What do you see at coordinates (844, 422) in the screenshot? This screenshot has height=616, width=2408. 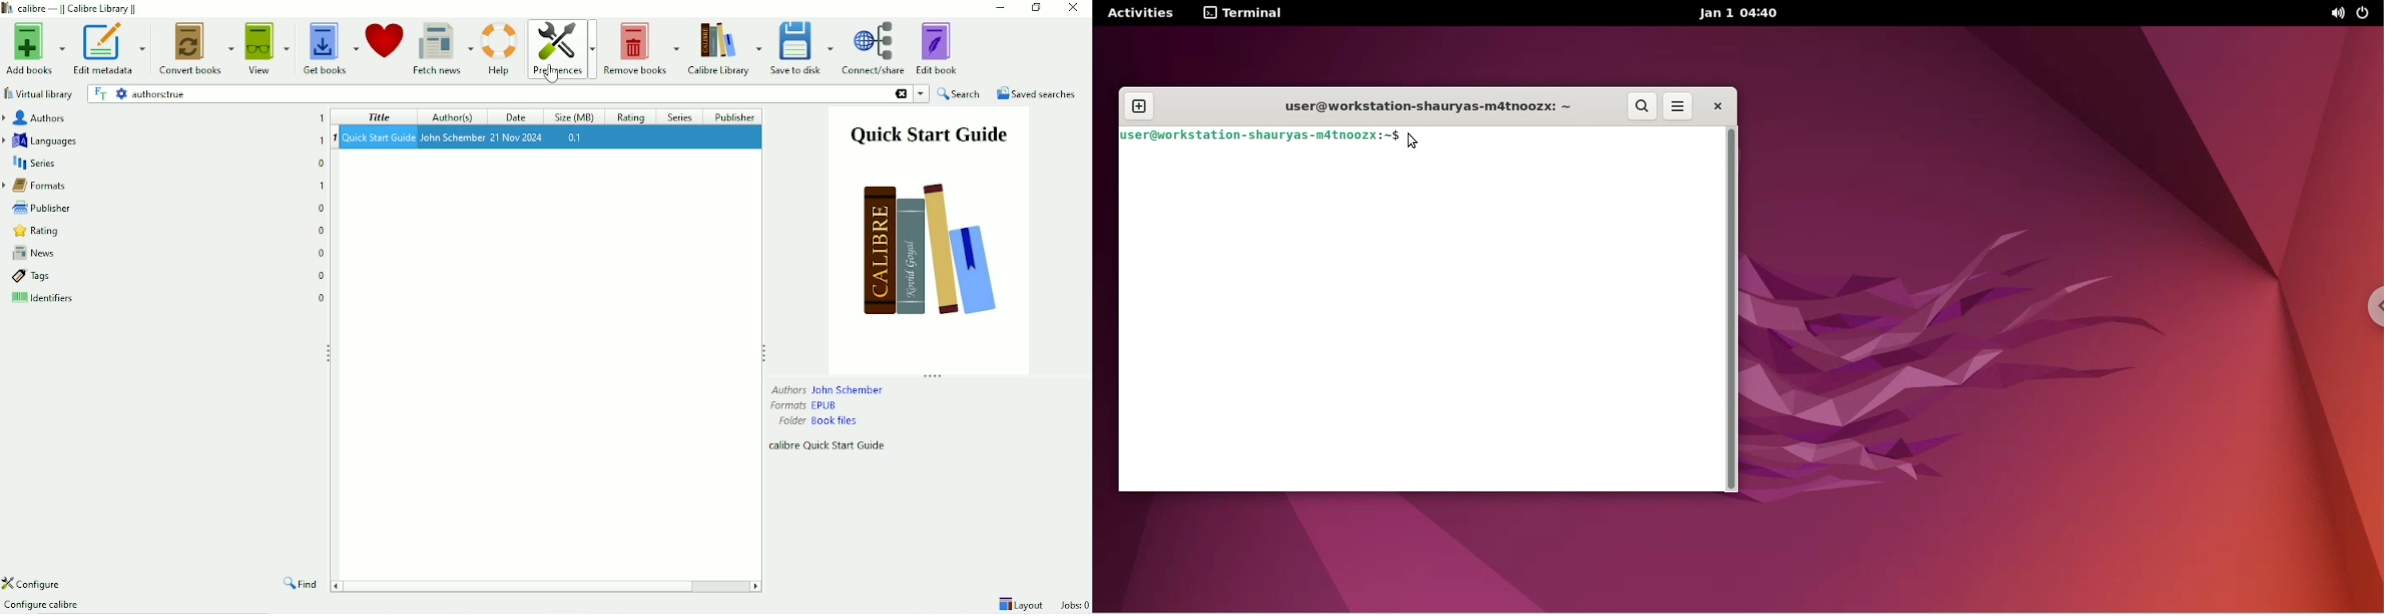 I see `book files` at bounding box center [844, 422].